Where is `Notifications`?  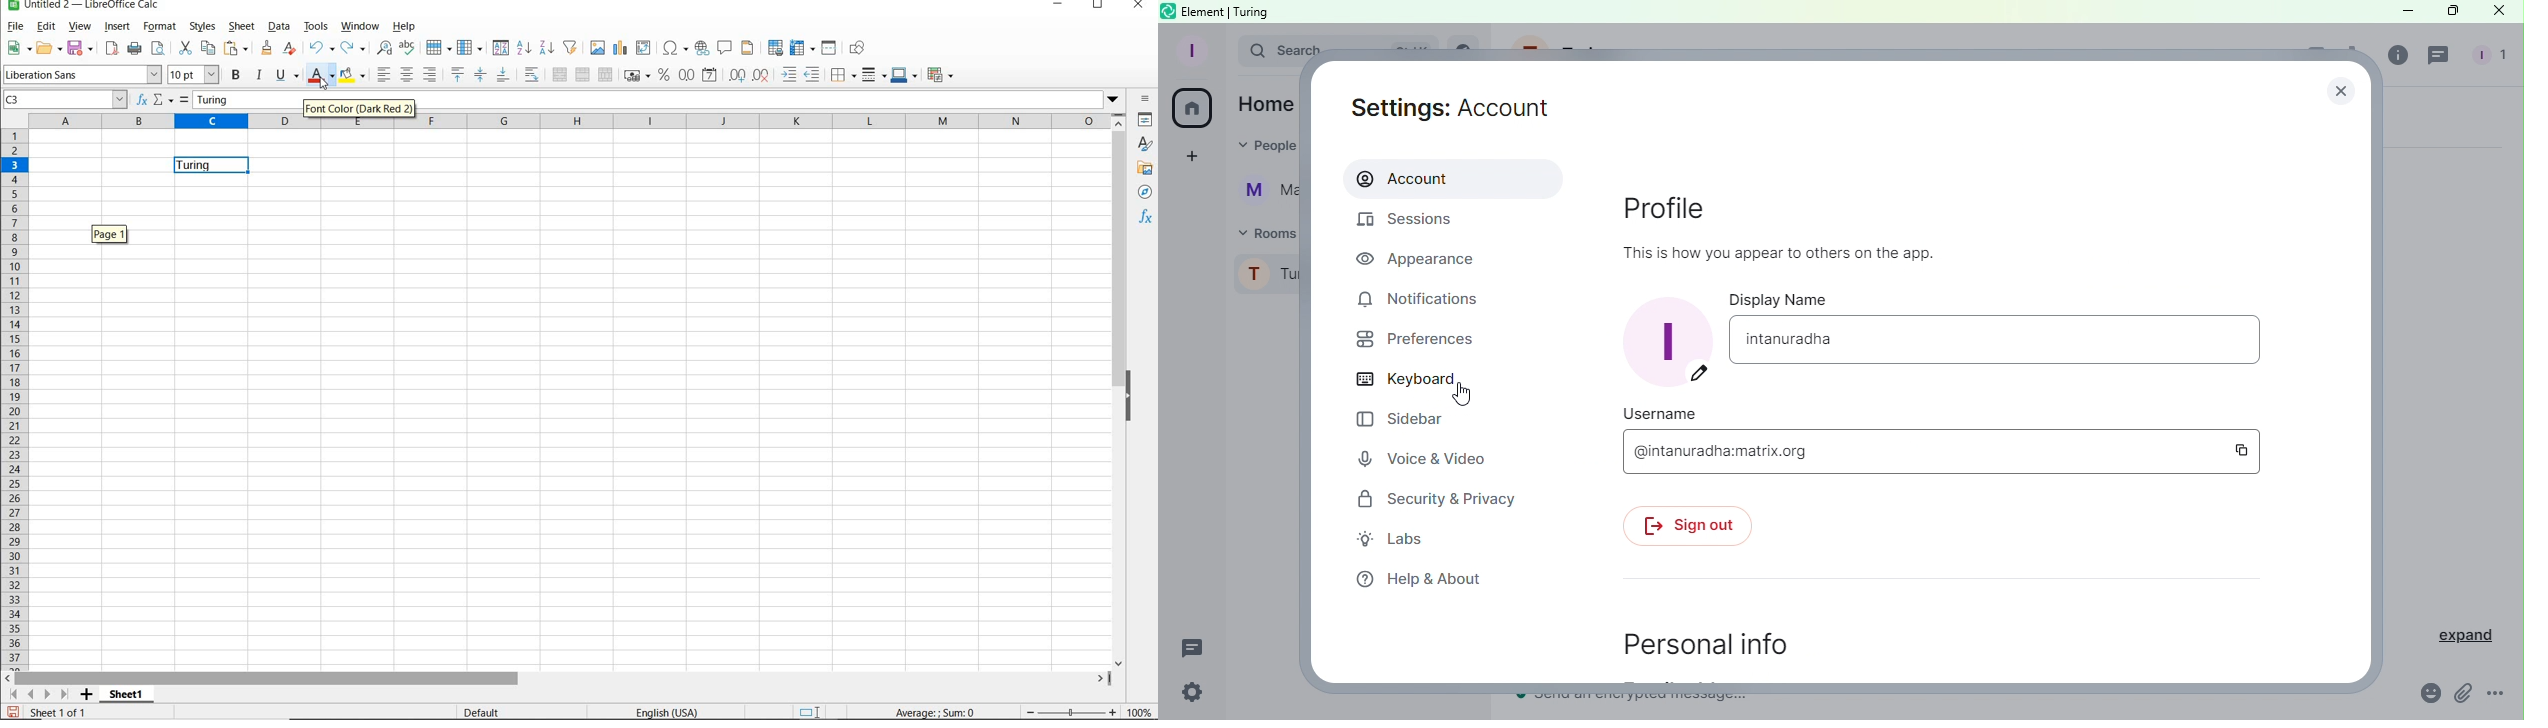
Notifications is located at coordinates (1440, 298).